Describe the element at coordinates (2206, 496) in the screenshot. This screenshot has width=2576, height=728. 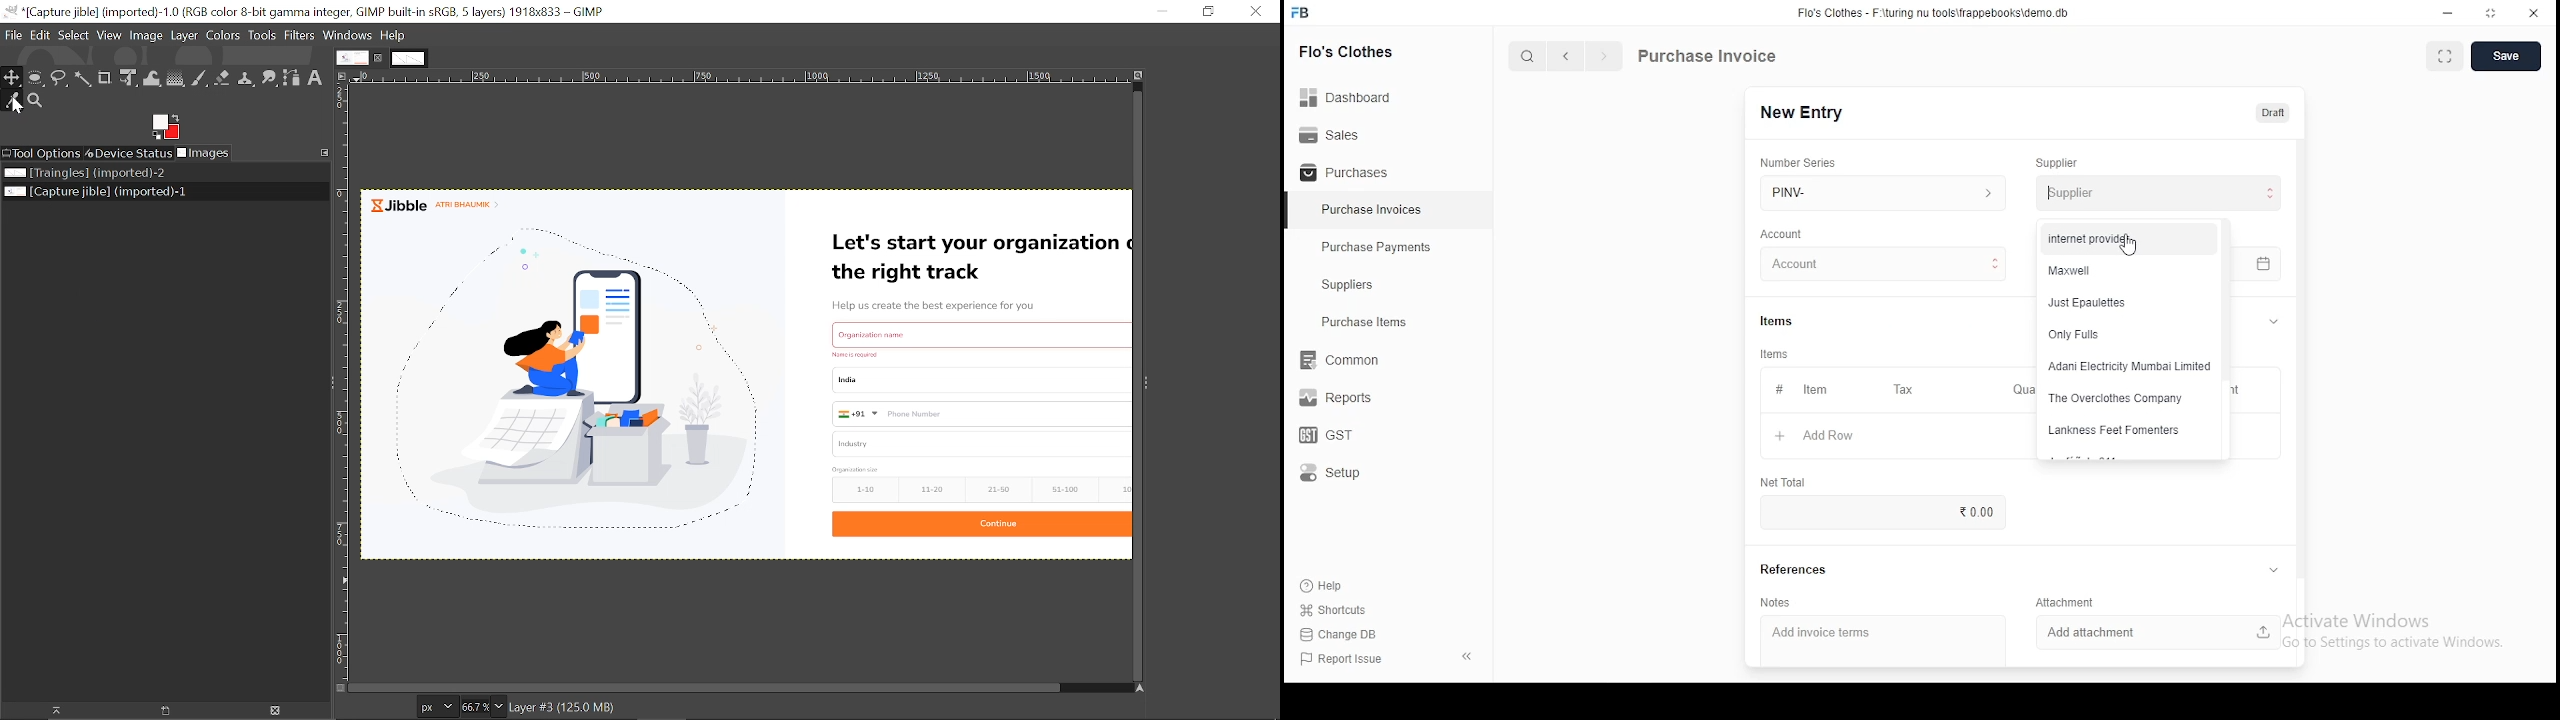
I see `Rate` at that location.